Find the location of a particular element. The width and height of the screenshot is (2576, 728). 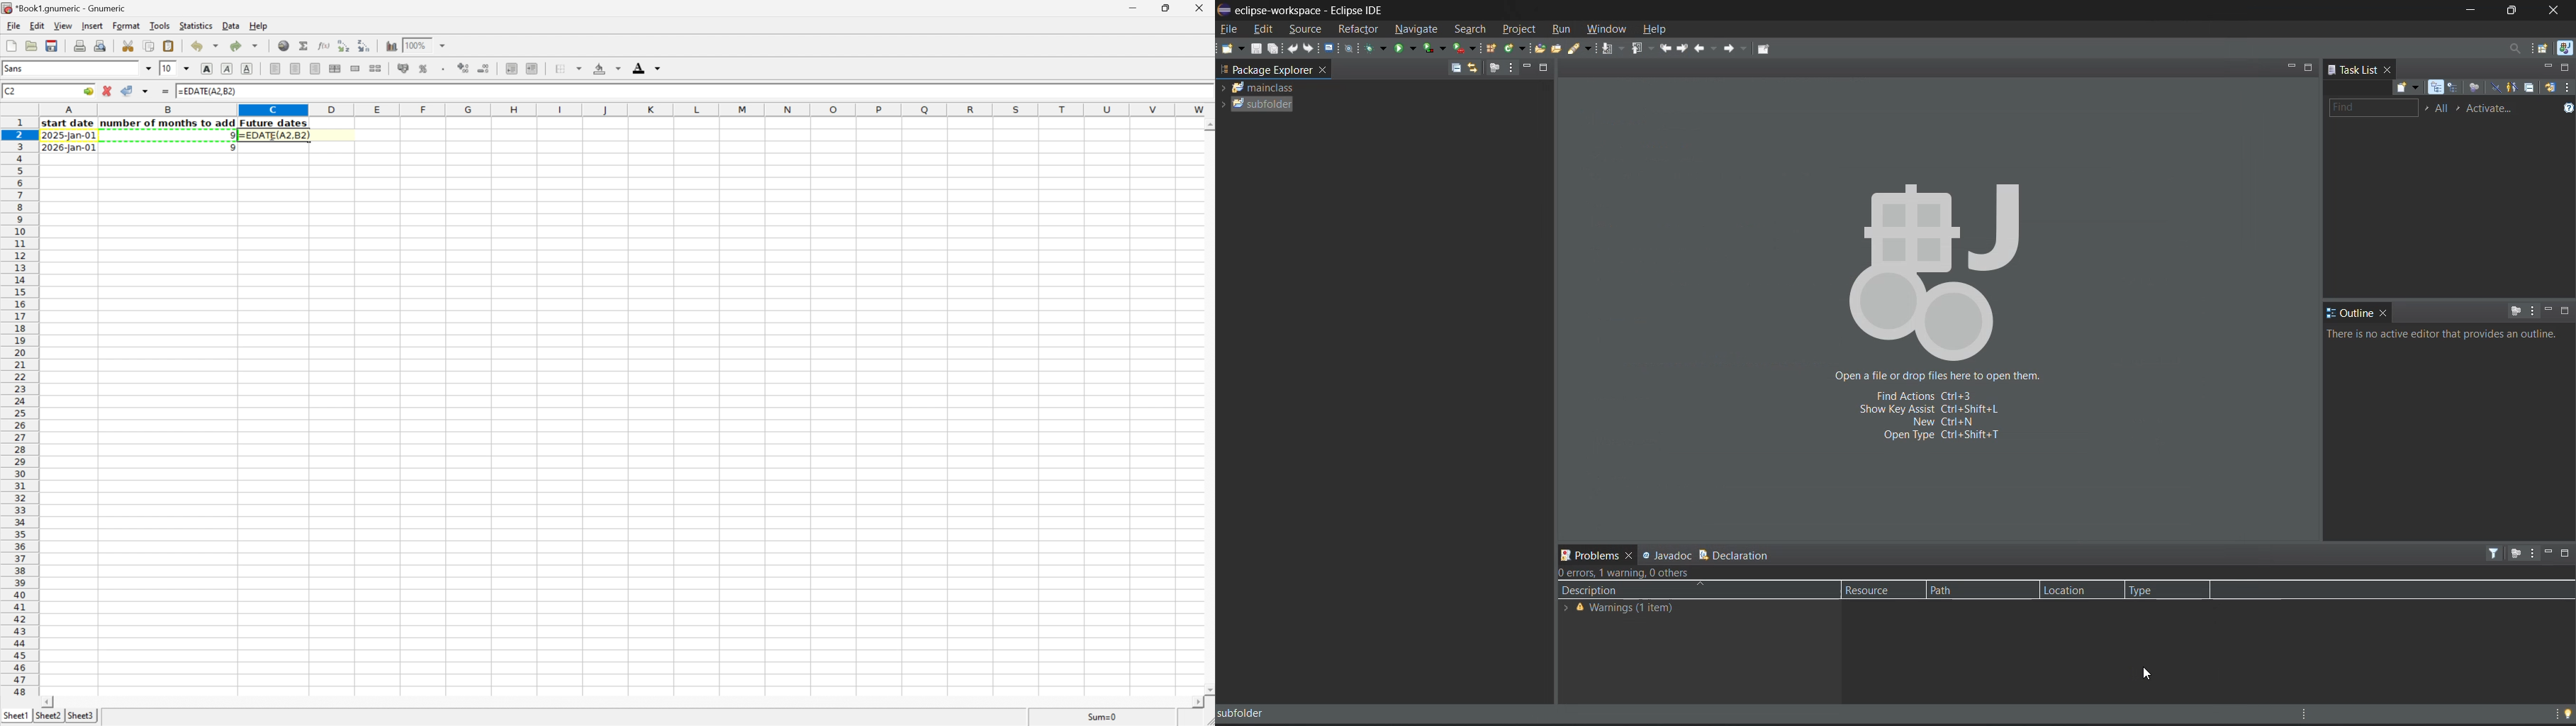

minimize is located at coordinates (1528, 65).